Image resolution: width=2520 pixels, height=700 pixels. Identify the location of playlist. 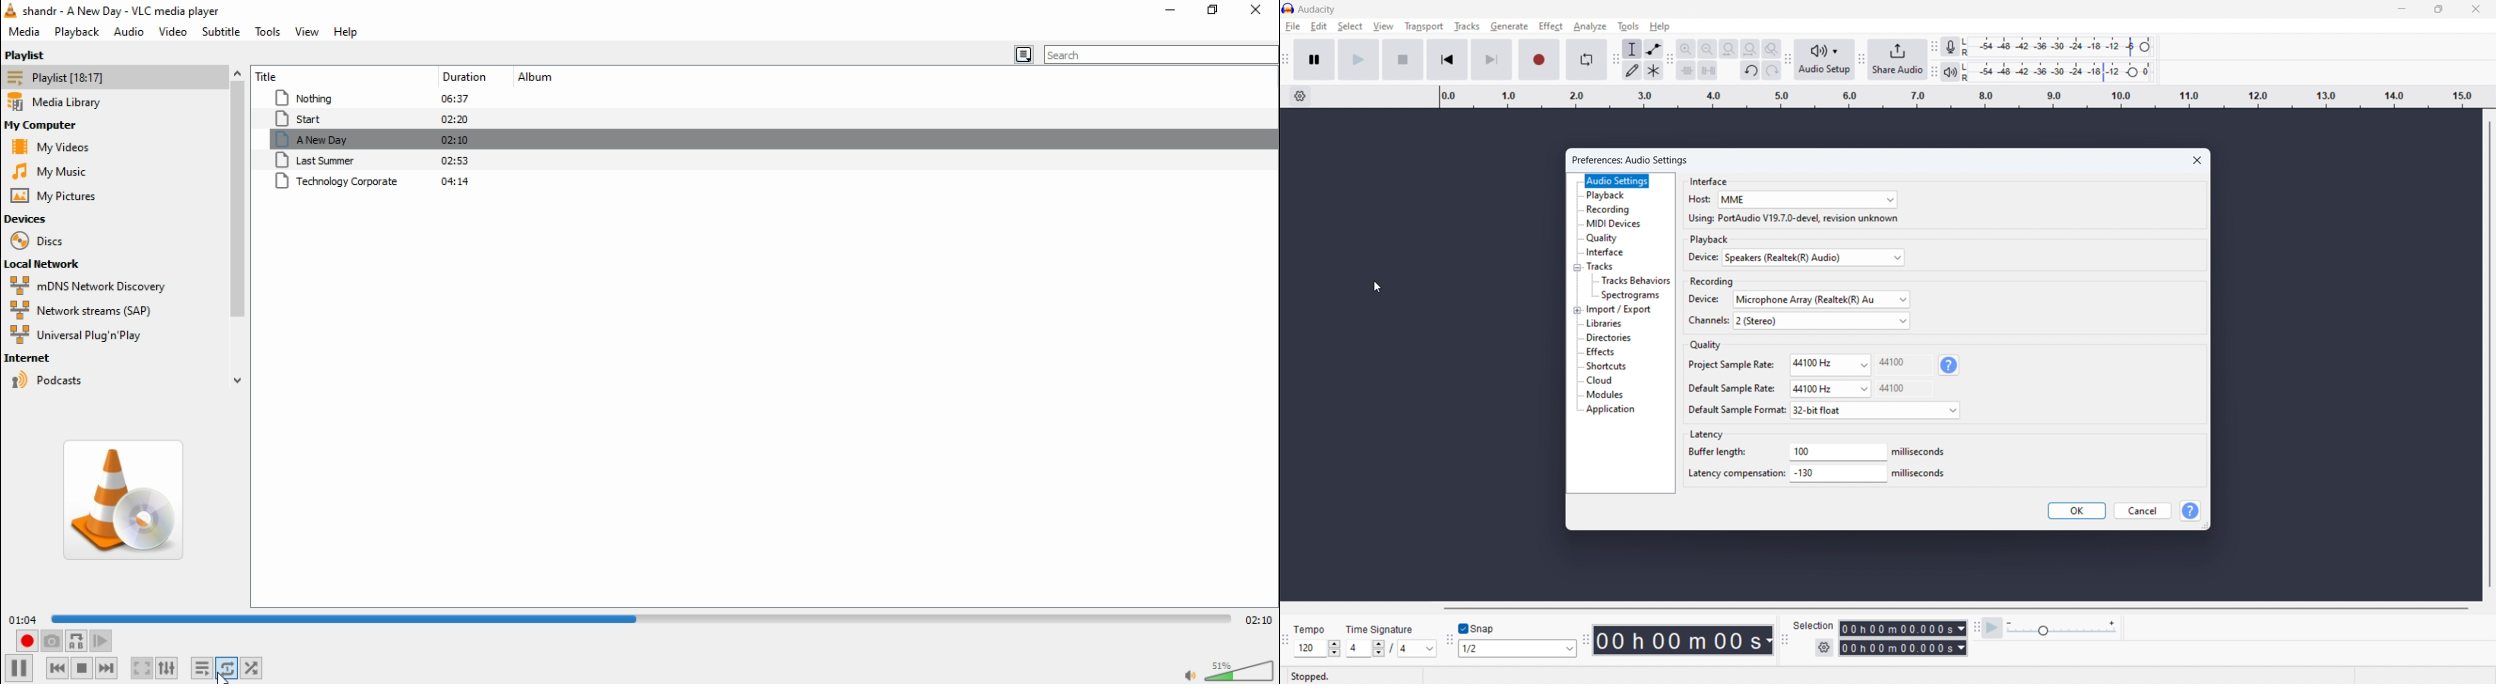
(31, 54).